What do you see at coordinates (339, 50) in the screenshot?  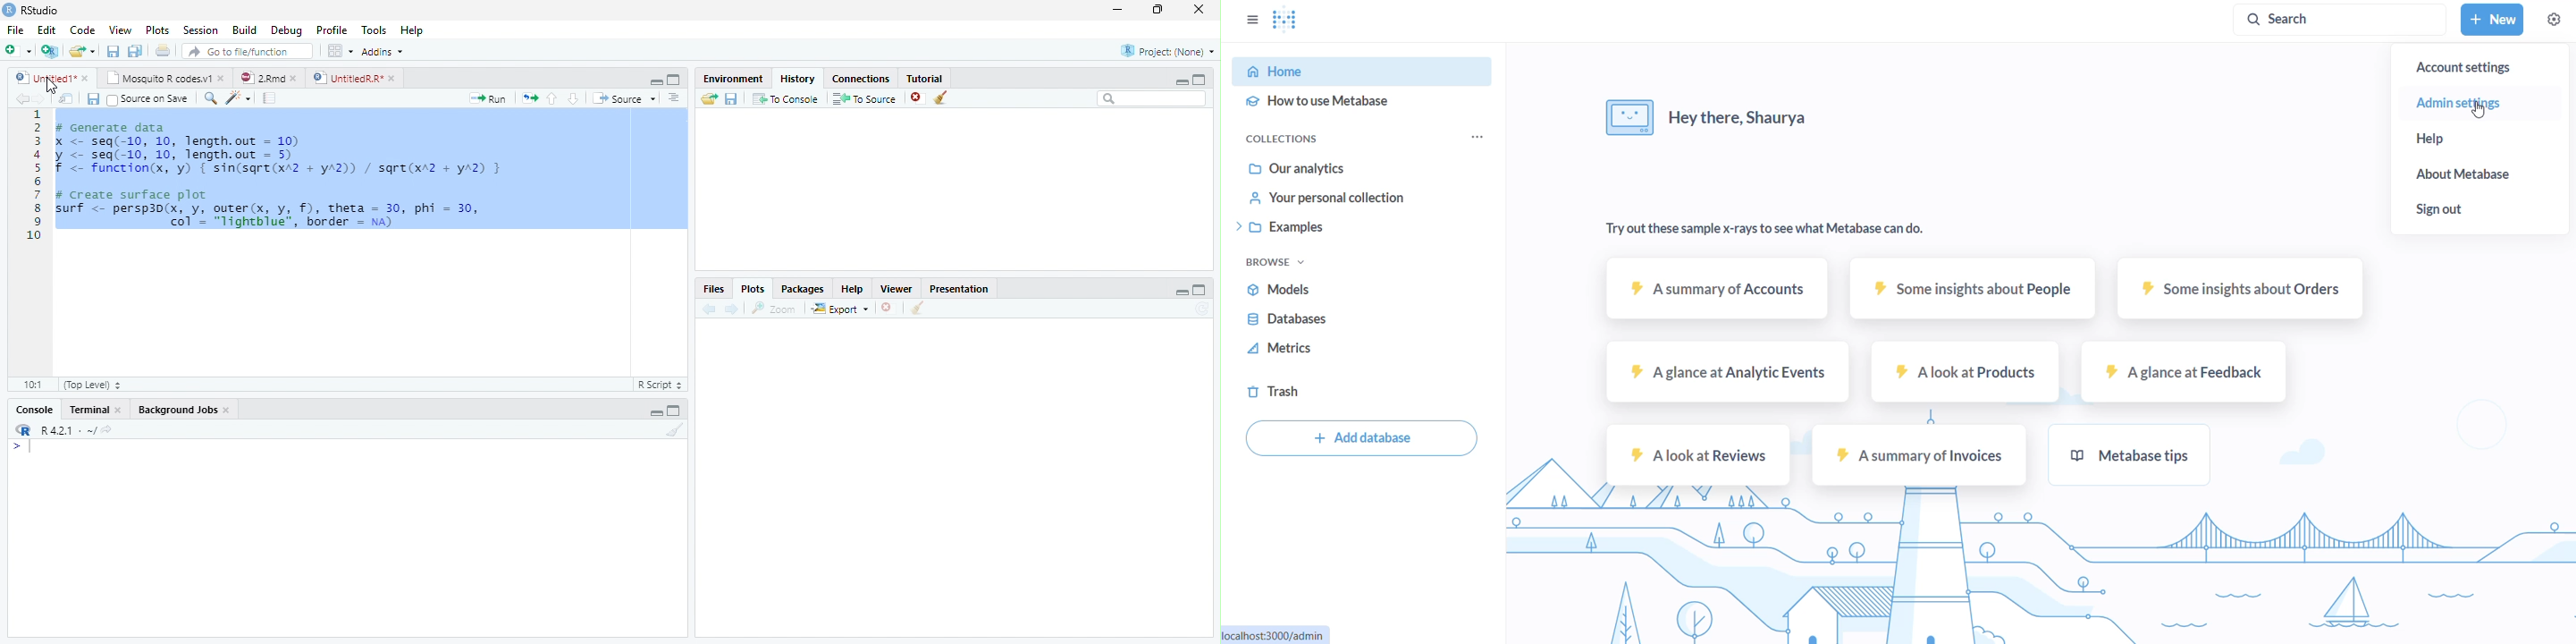 I see `Workspace panes` at bounding box center [339, 50].